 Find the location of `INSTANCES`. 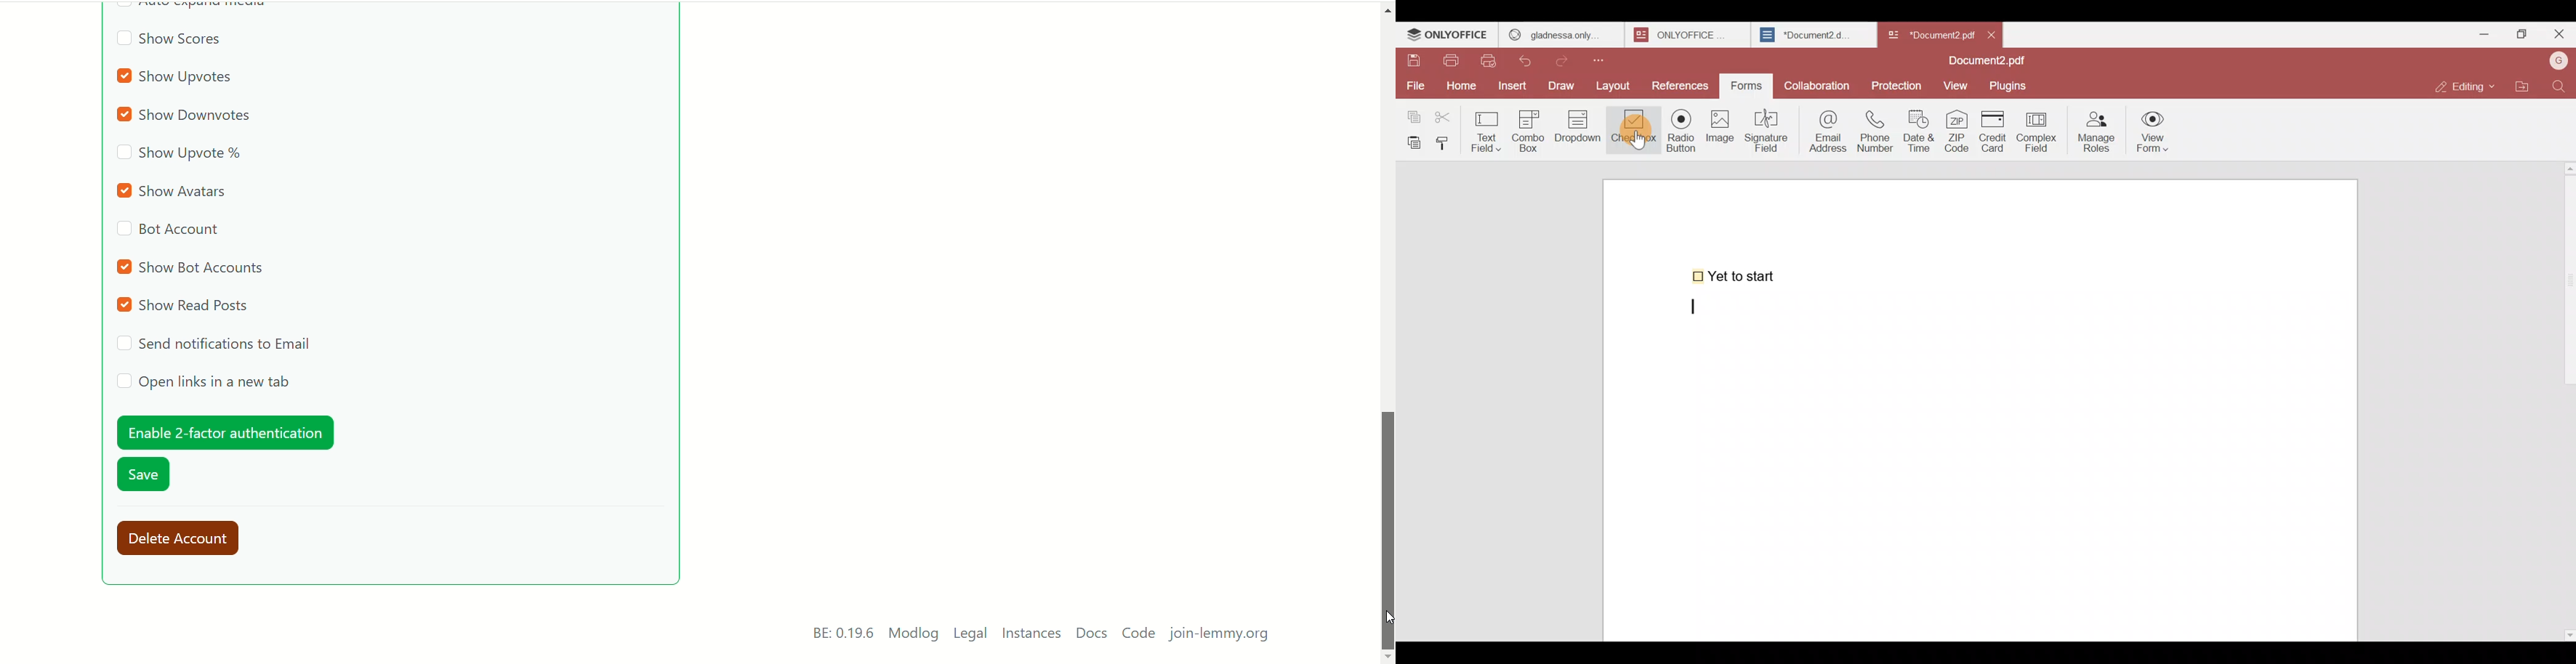

INSTANCES is located at coordinates (1034, 635).